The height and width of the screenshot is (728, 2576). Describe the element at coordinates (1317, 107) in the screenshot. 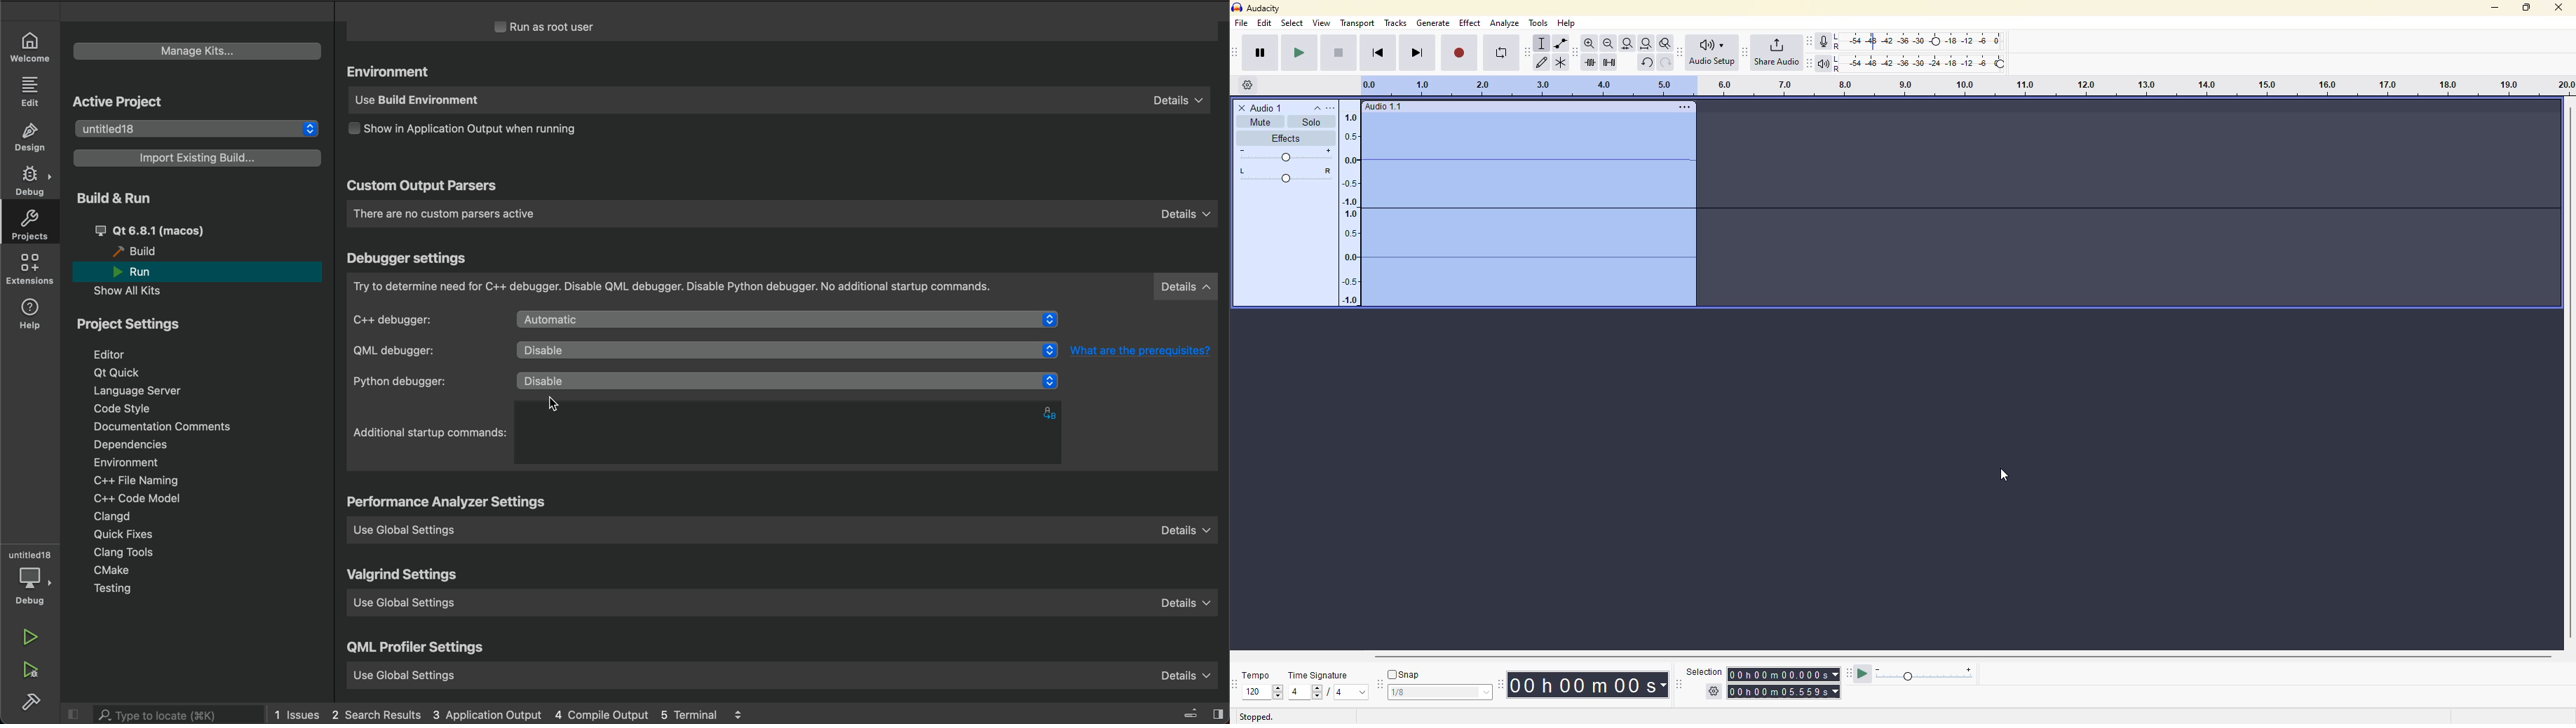

I see `collapse` at that location.